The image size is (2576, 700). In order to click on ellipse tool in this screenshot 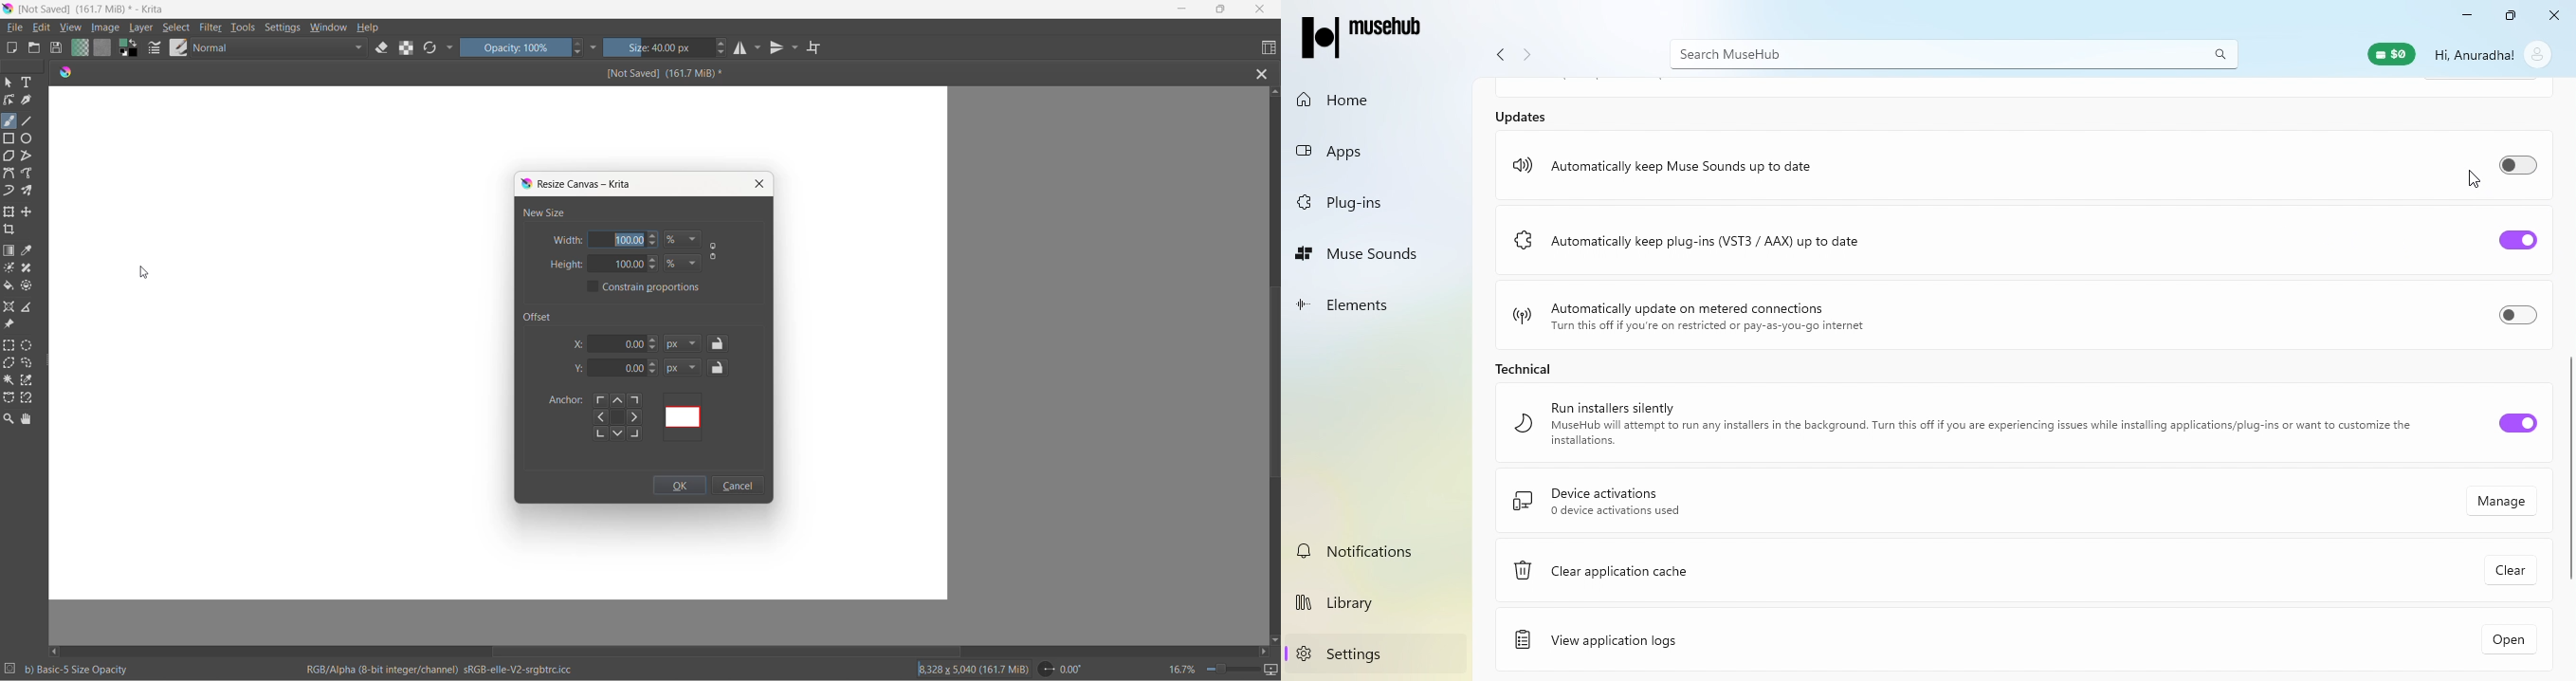, I will do `click(27, 138)`.